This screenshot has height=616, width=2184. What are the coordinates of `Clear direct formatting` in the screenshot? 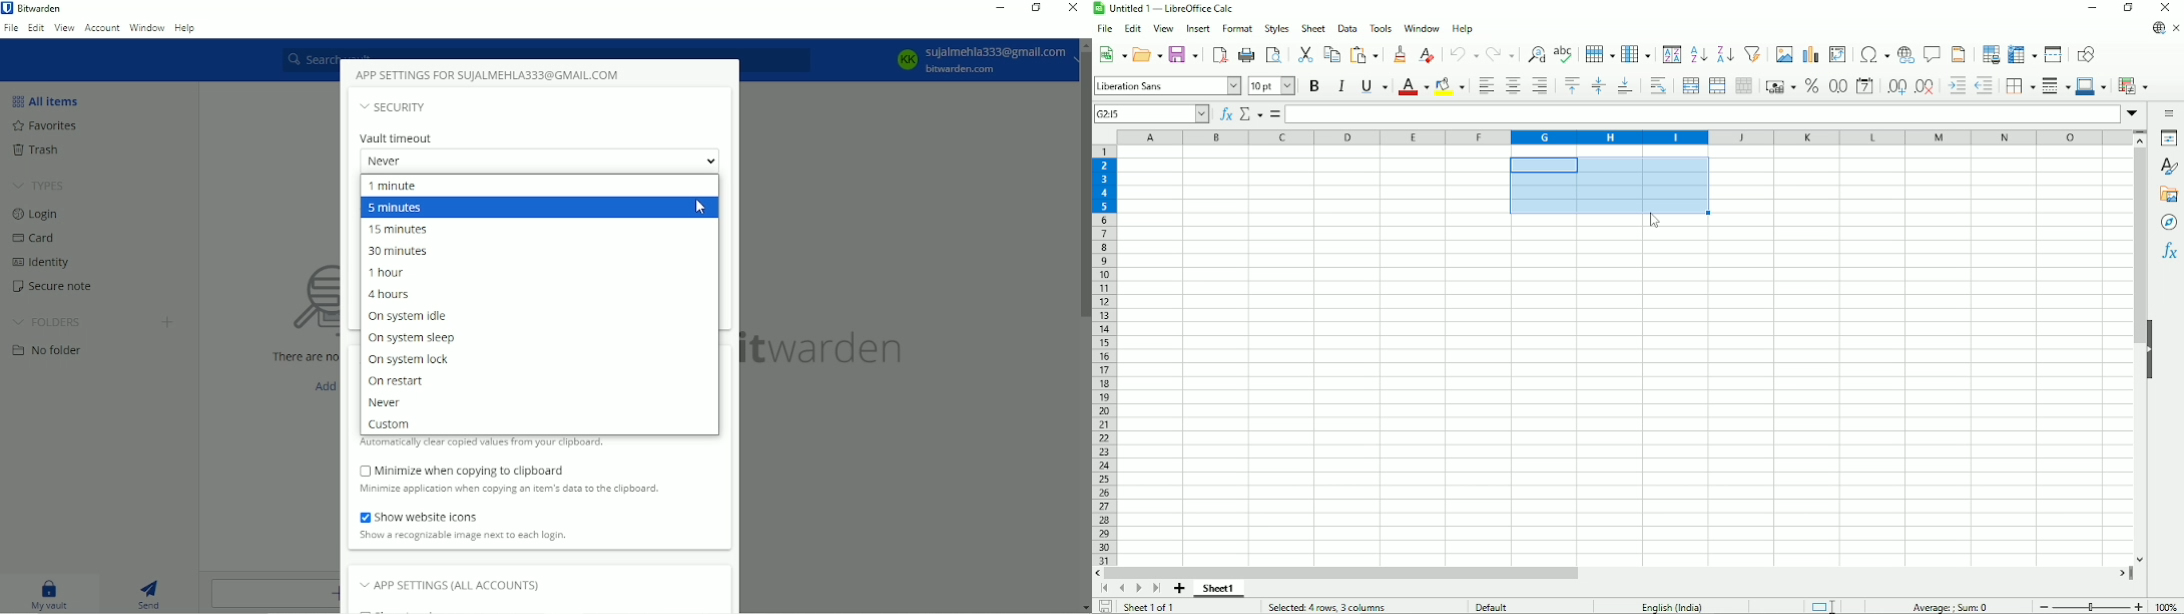 It's located at (1427, 56).